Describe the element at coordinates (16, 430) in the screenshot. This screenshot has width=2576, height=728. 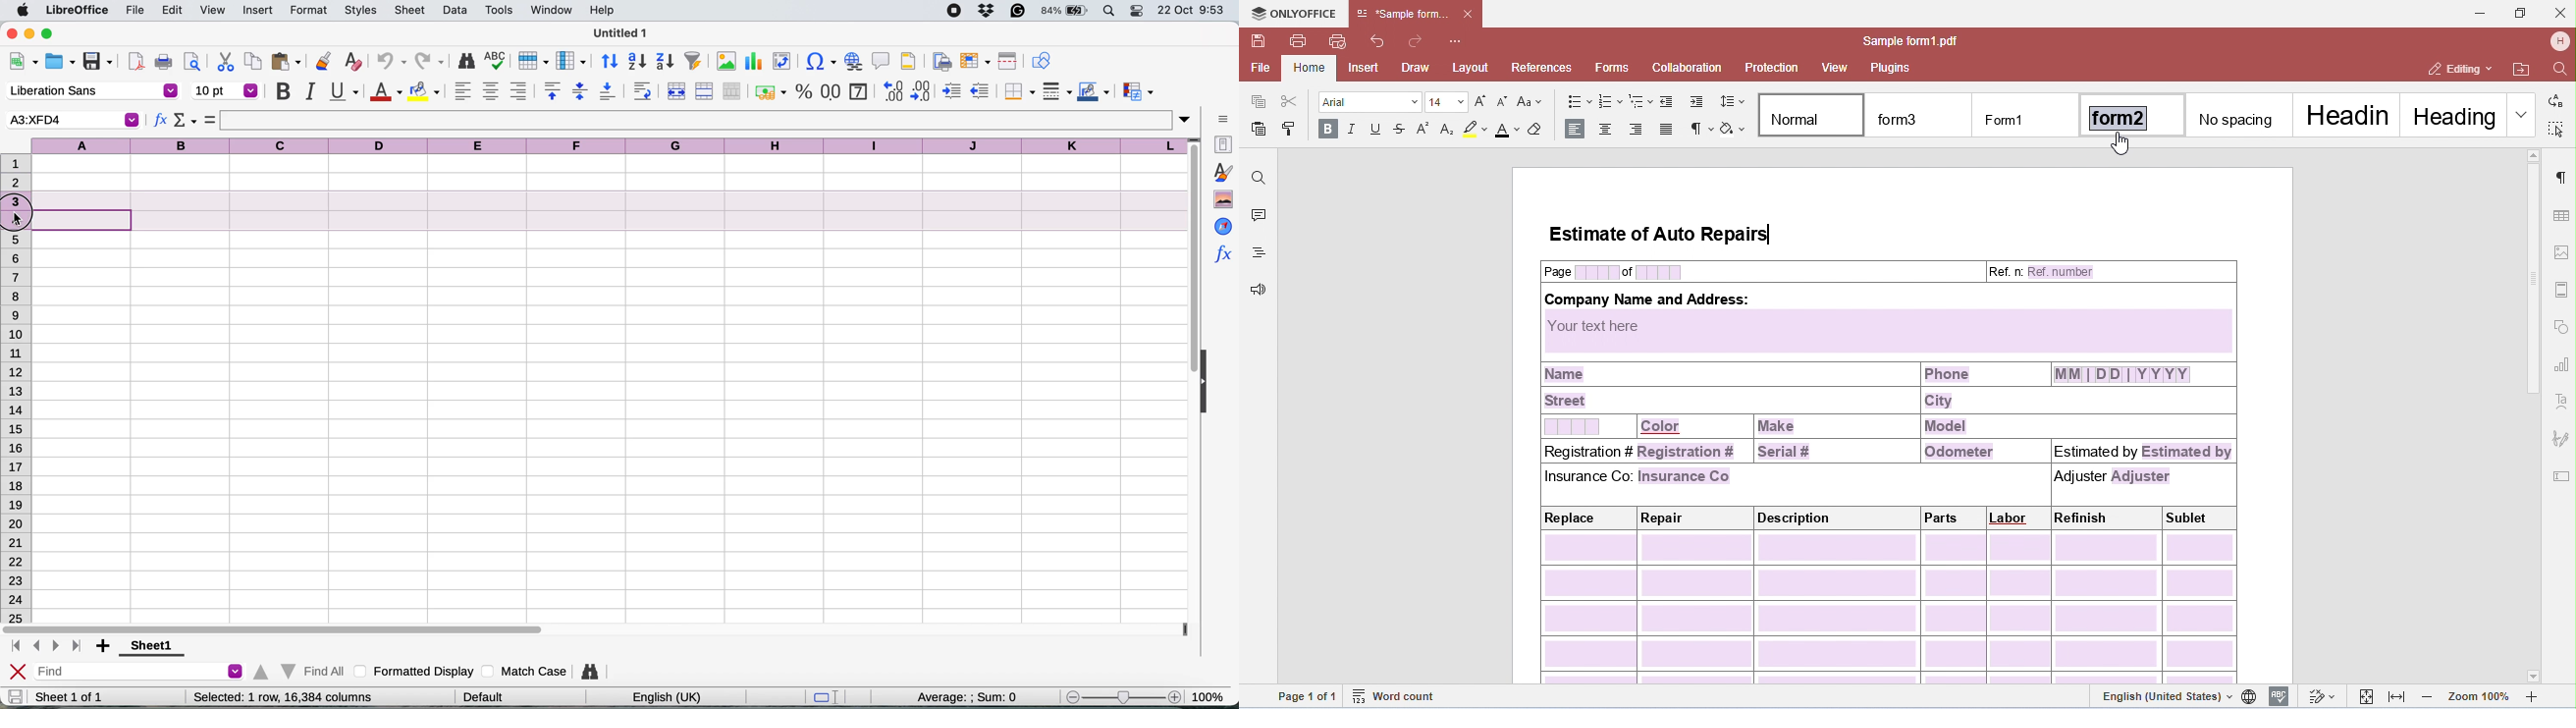
I see `rows` at that location.